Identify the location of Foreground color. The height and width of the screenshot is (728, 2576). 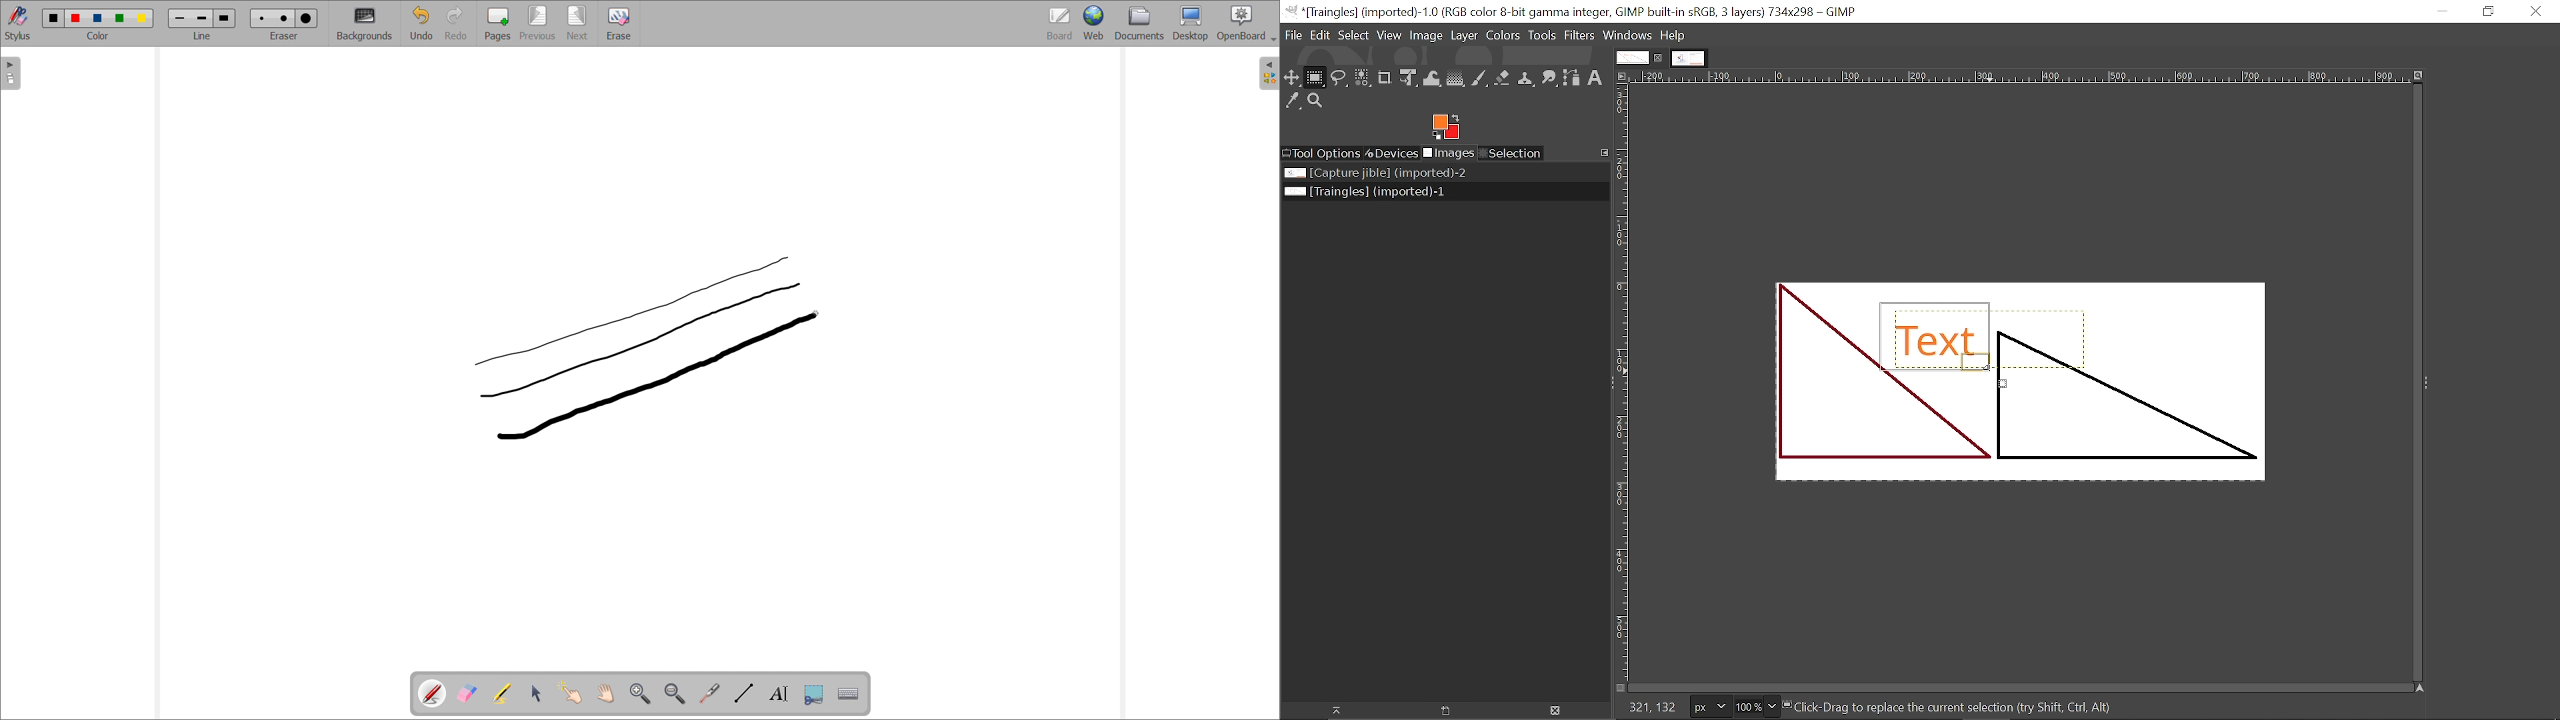
(1448, 126).